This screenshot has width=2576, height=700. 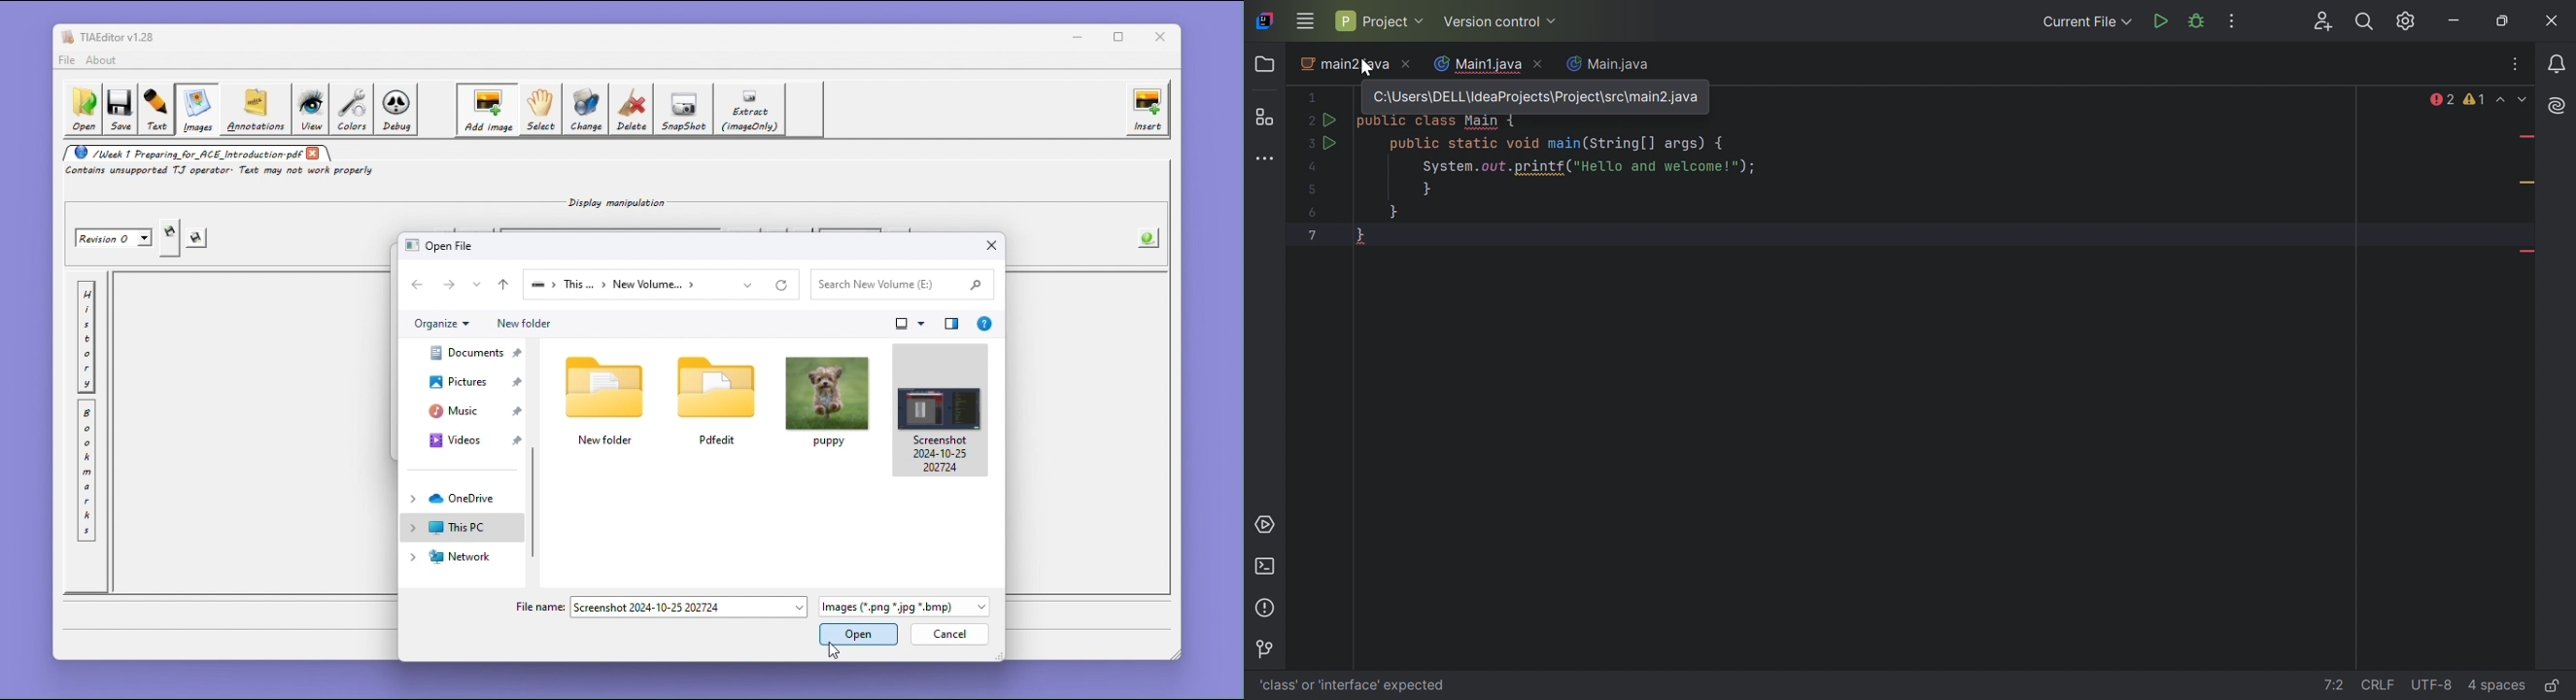 I want to click on file name:, so click(x=538, y=606).